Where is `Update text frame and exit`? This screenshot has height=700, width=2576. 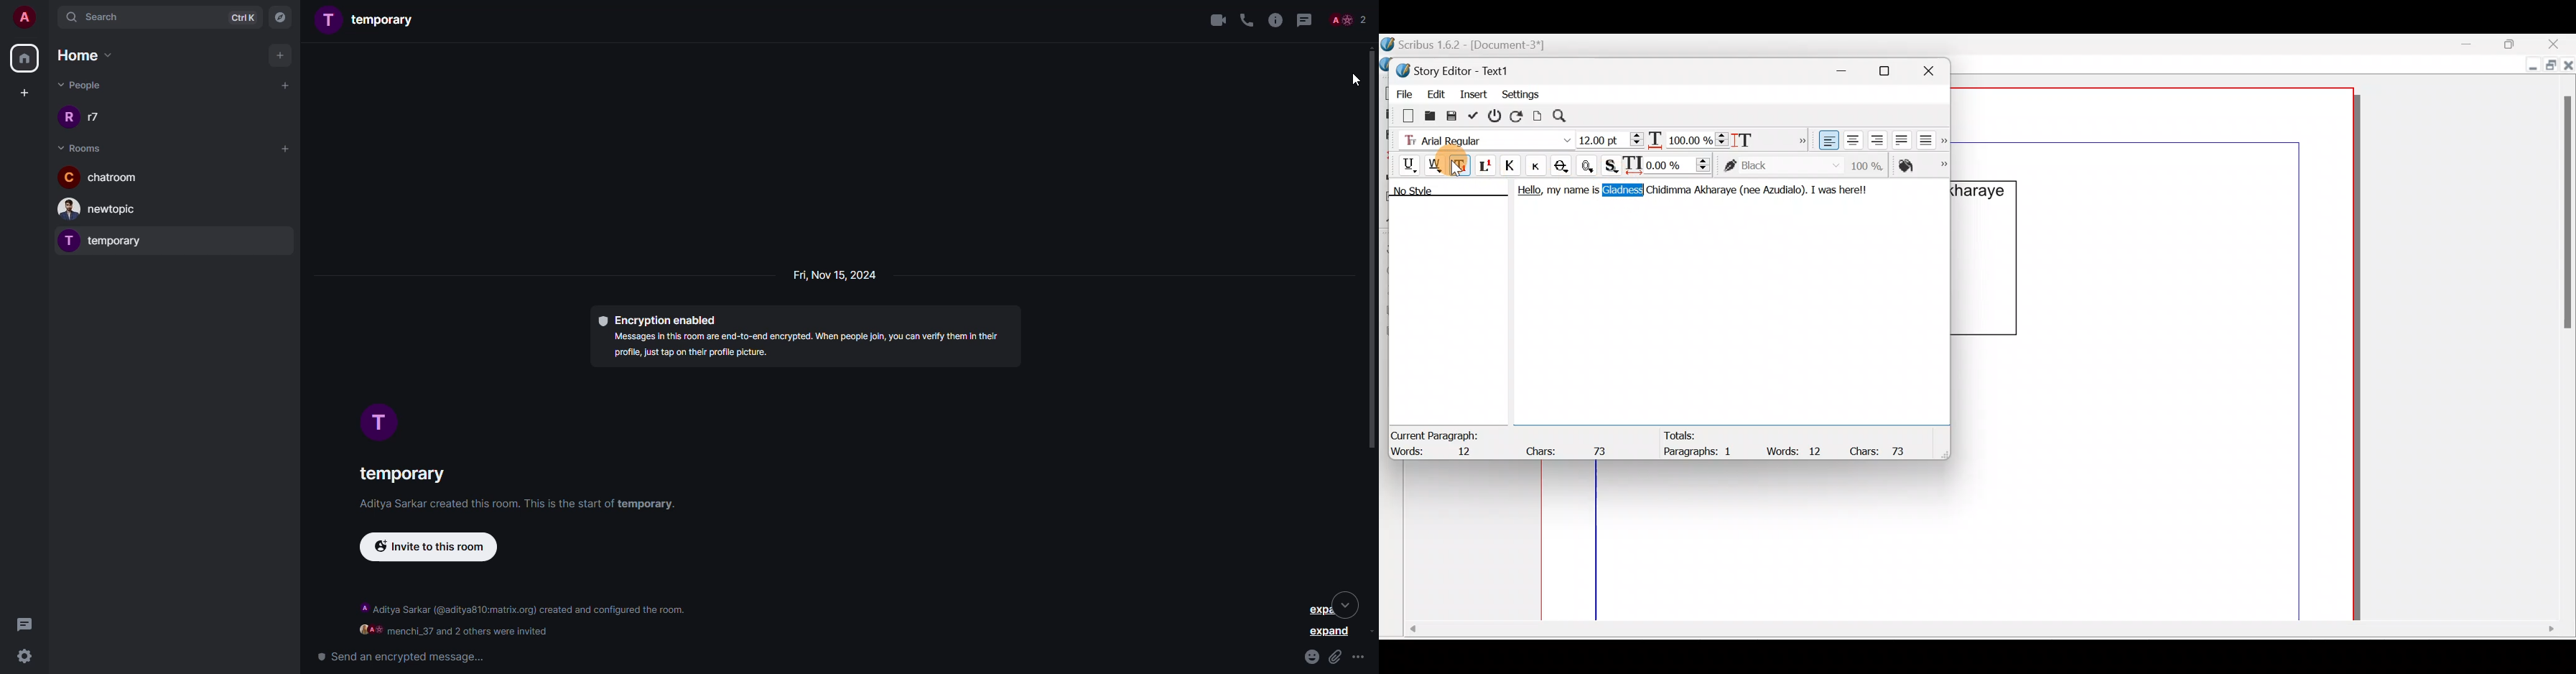
Update text frame and exit is located at coordinates (1476, 114).